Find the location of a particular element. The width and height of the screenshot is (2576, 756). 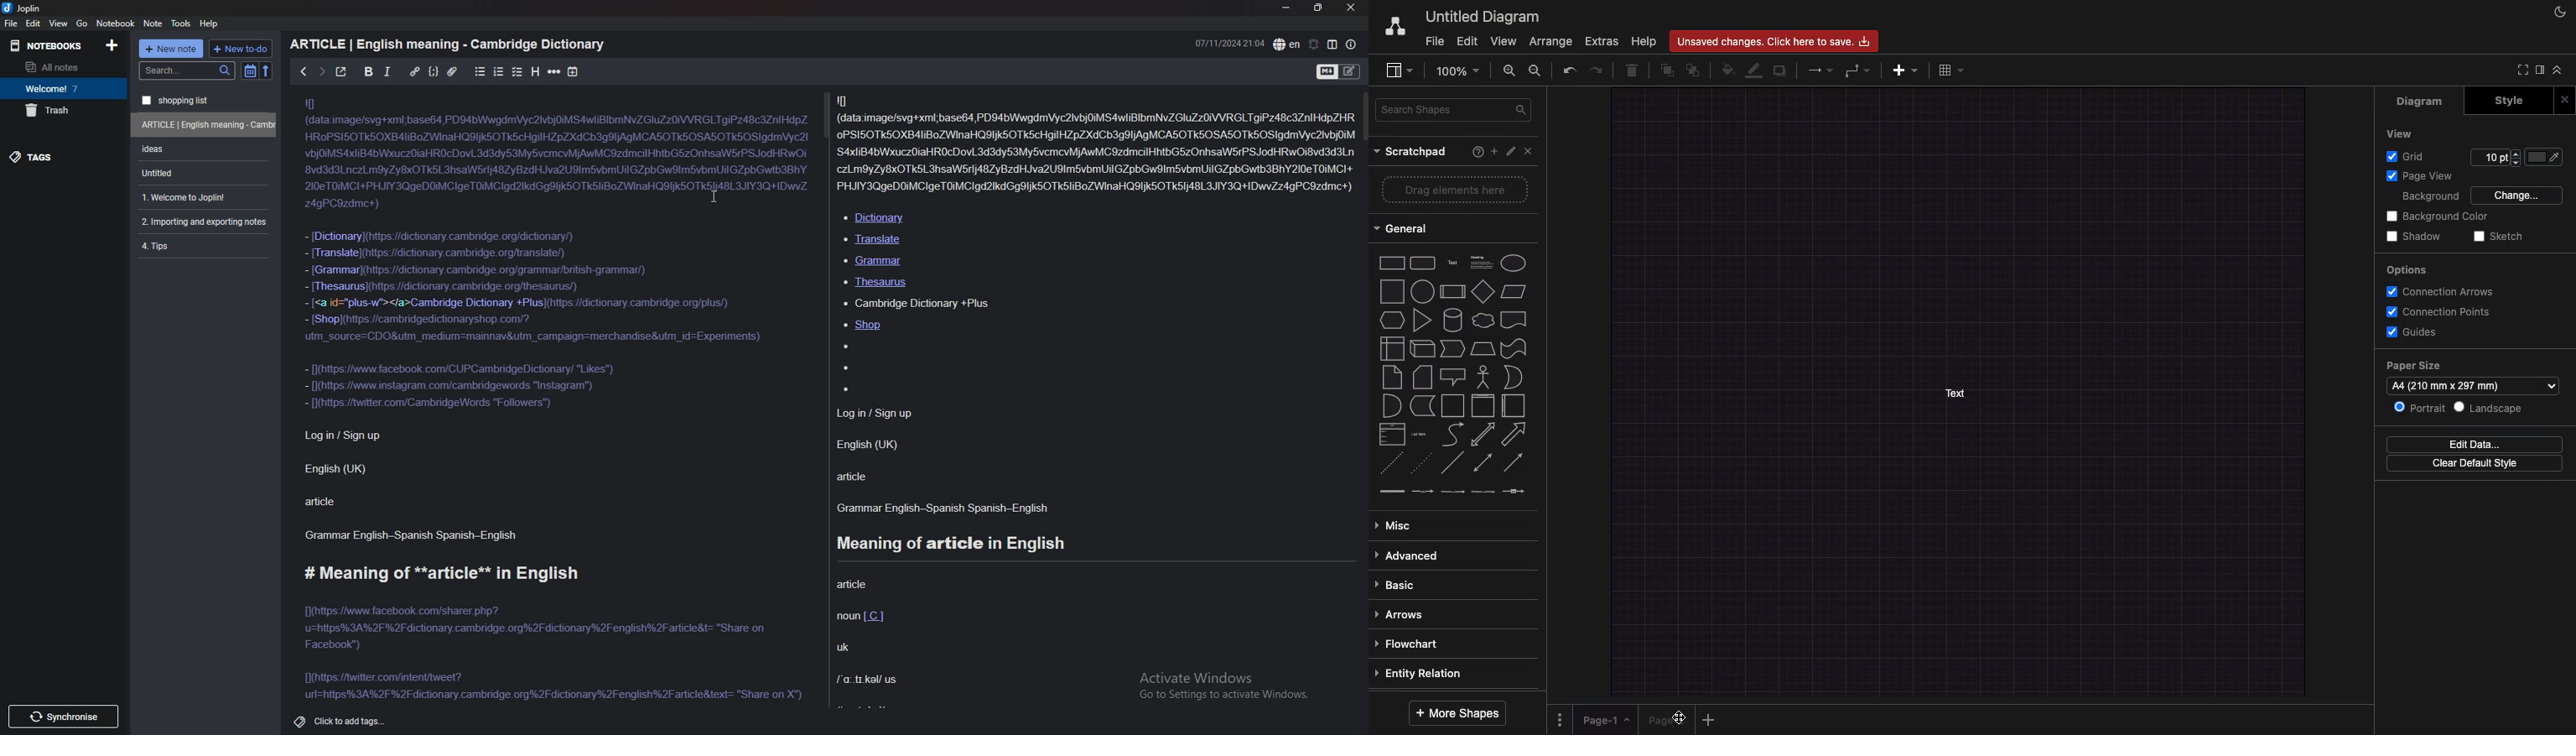

hyperlink is located at coordinates (415, 72).